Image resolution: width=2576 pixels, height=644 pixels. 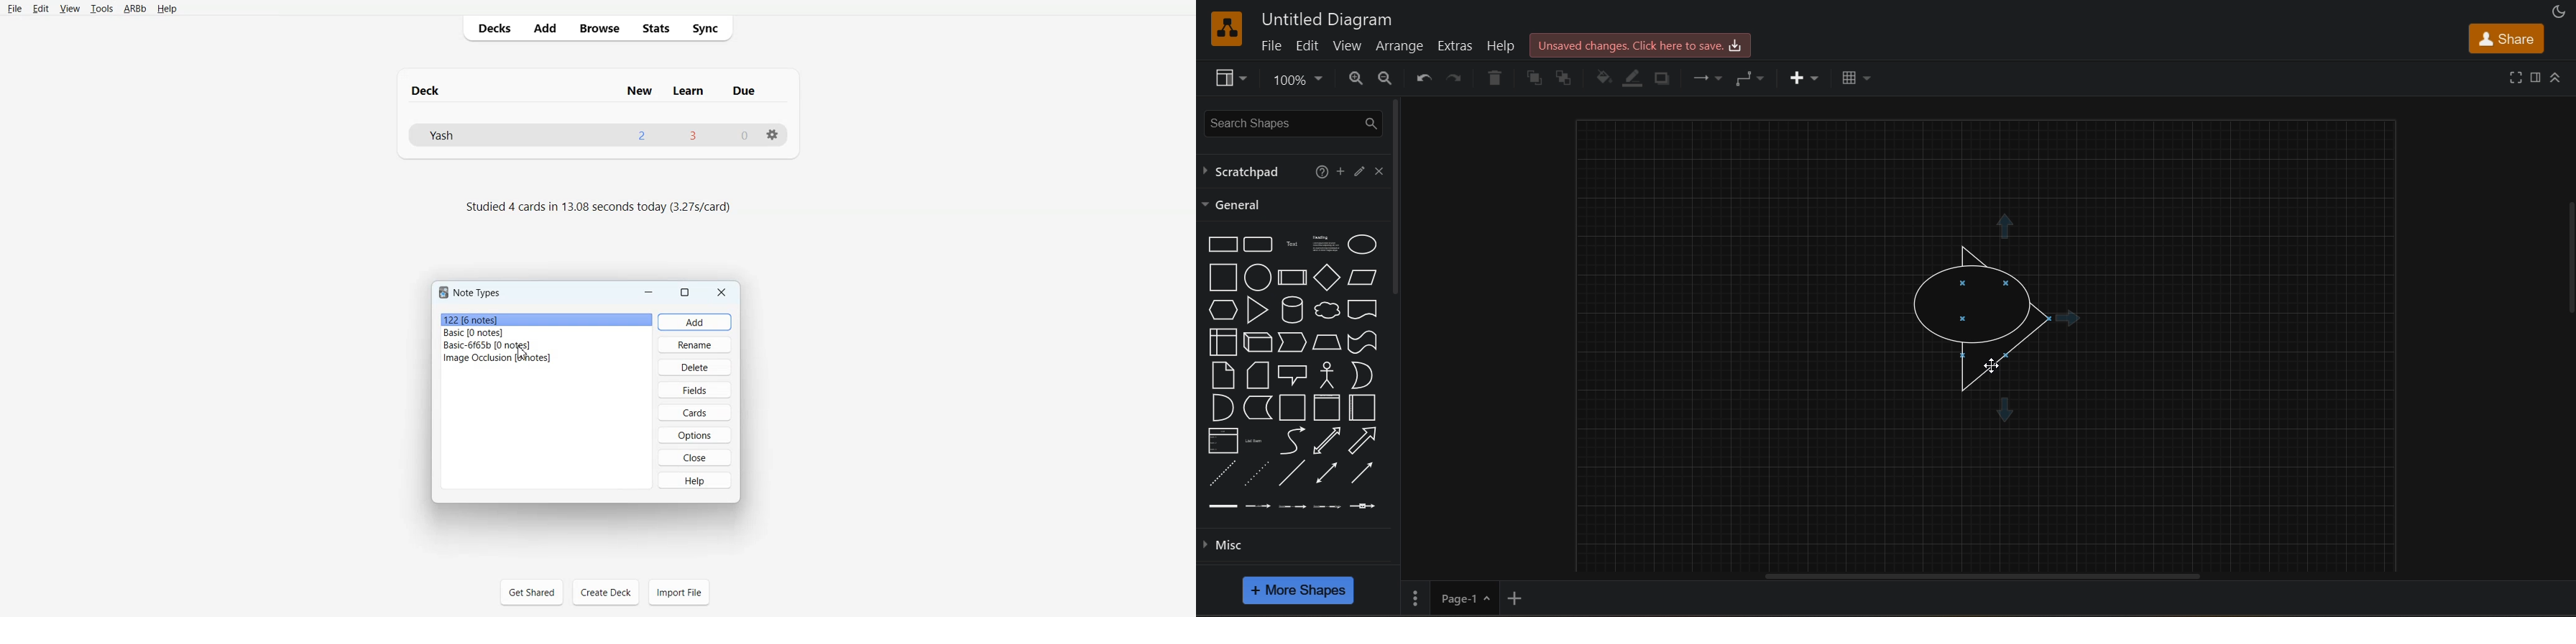 I want to click on Help, so click(x=166, y=9).